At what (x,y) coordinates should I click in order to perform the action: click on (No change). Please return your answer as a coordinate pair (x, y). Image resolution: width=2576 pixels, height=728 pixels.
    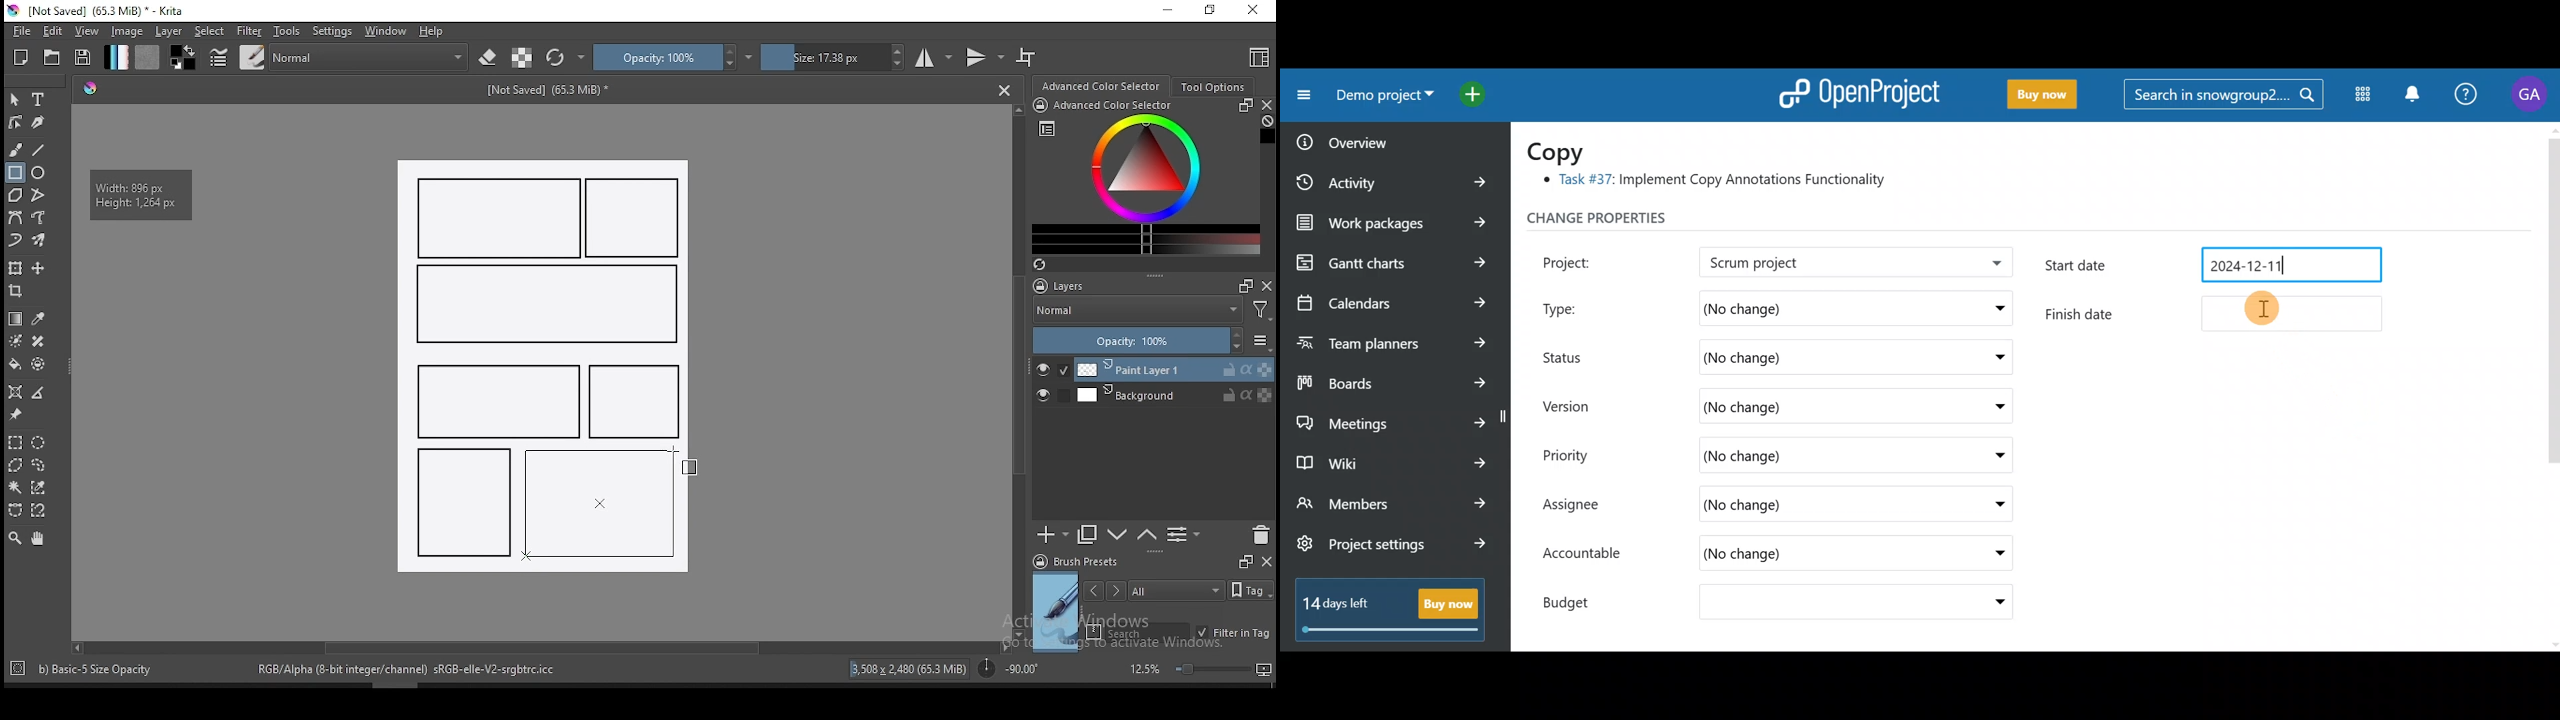
    Looking at the image, I should click on (1811, 604).